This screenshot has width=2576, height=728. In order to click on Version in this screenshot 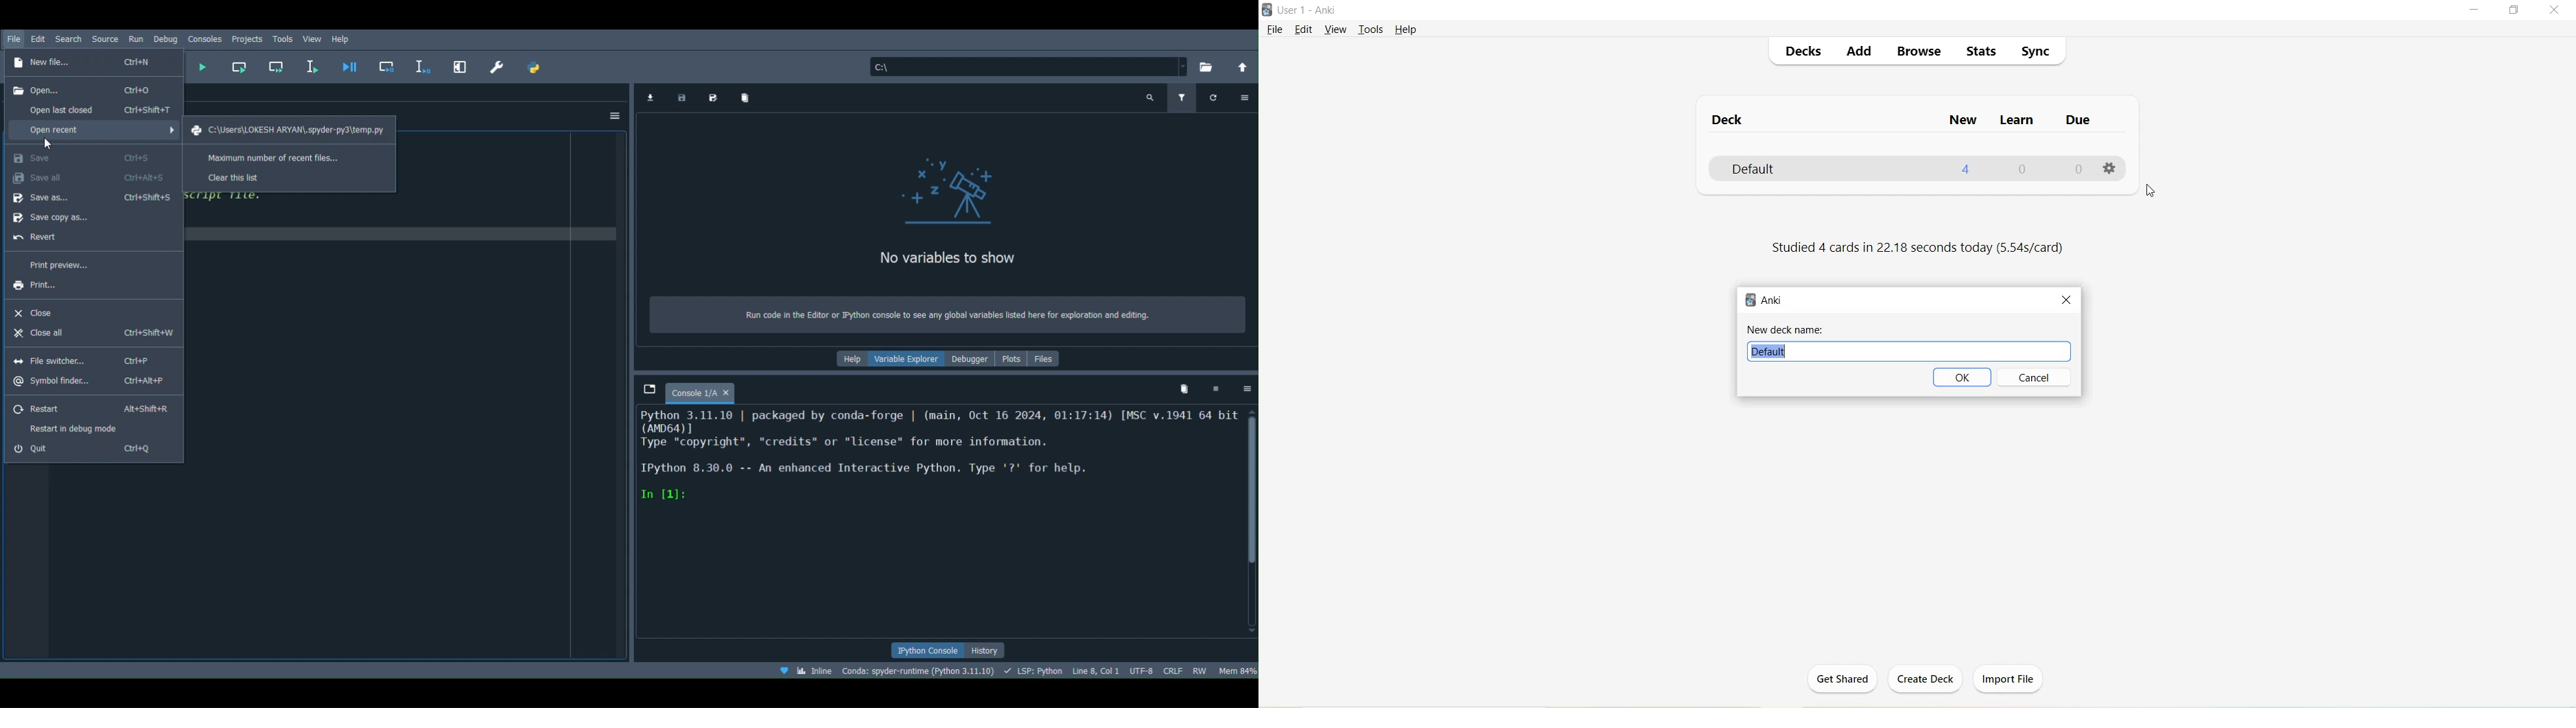, I will do `click(920, 669)`.